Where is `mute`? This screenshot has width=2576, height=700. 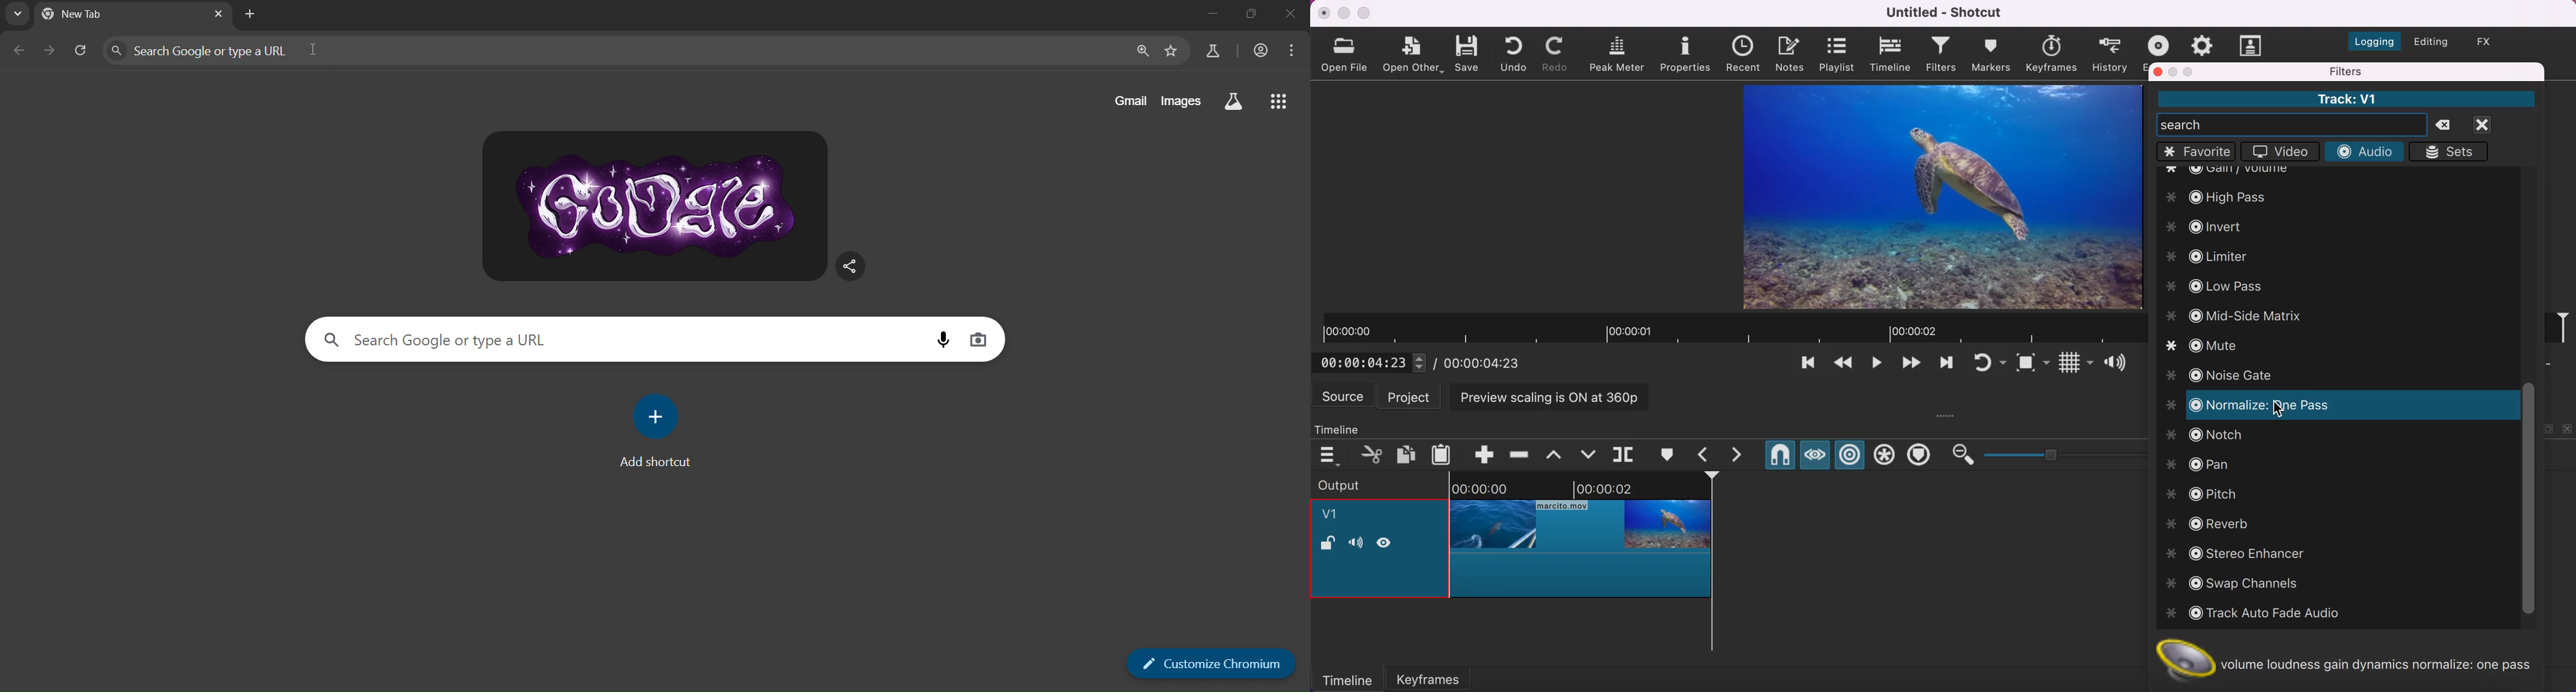 mute is located at coordinates (2214, 347).